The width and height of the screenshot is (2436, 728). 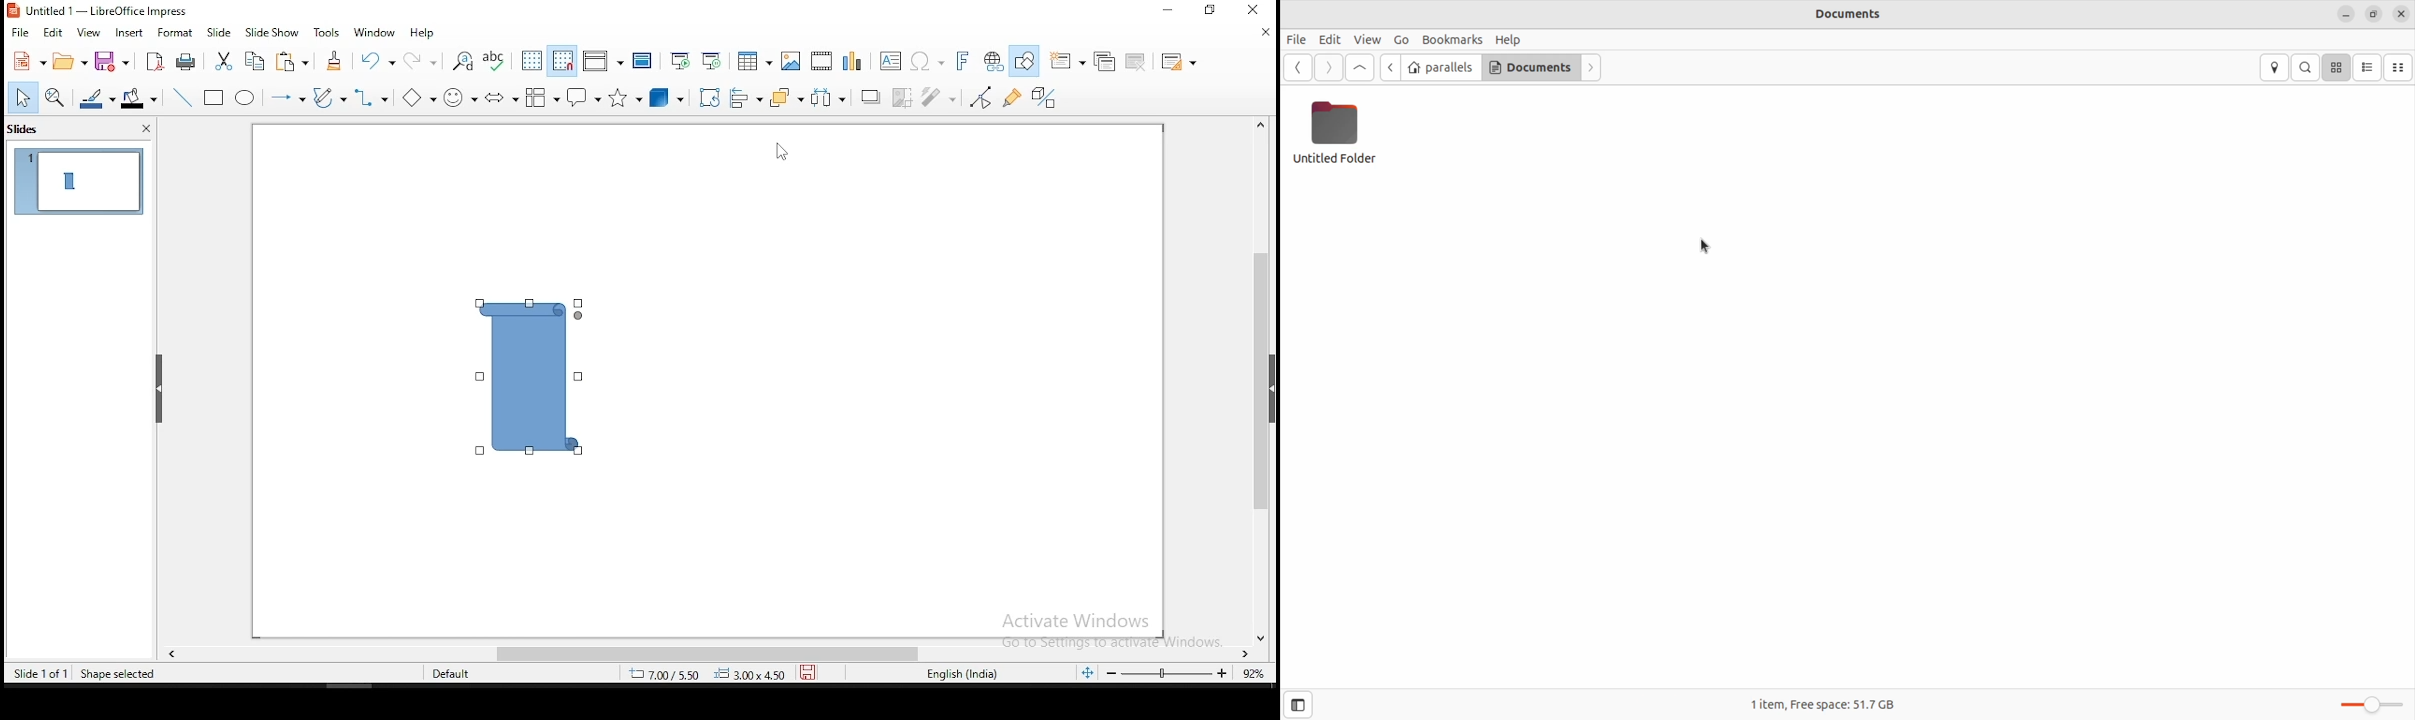 I want to click on spell check, so click(x=497, y=60).